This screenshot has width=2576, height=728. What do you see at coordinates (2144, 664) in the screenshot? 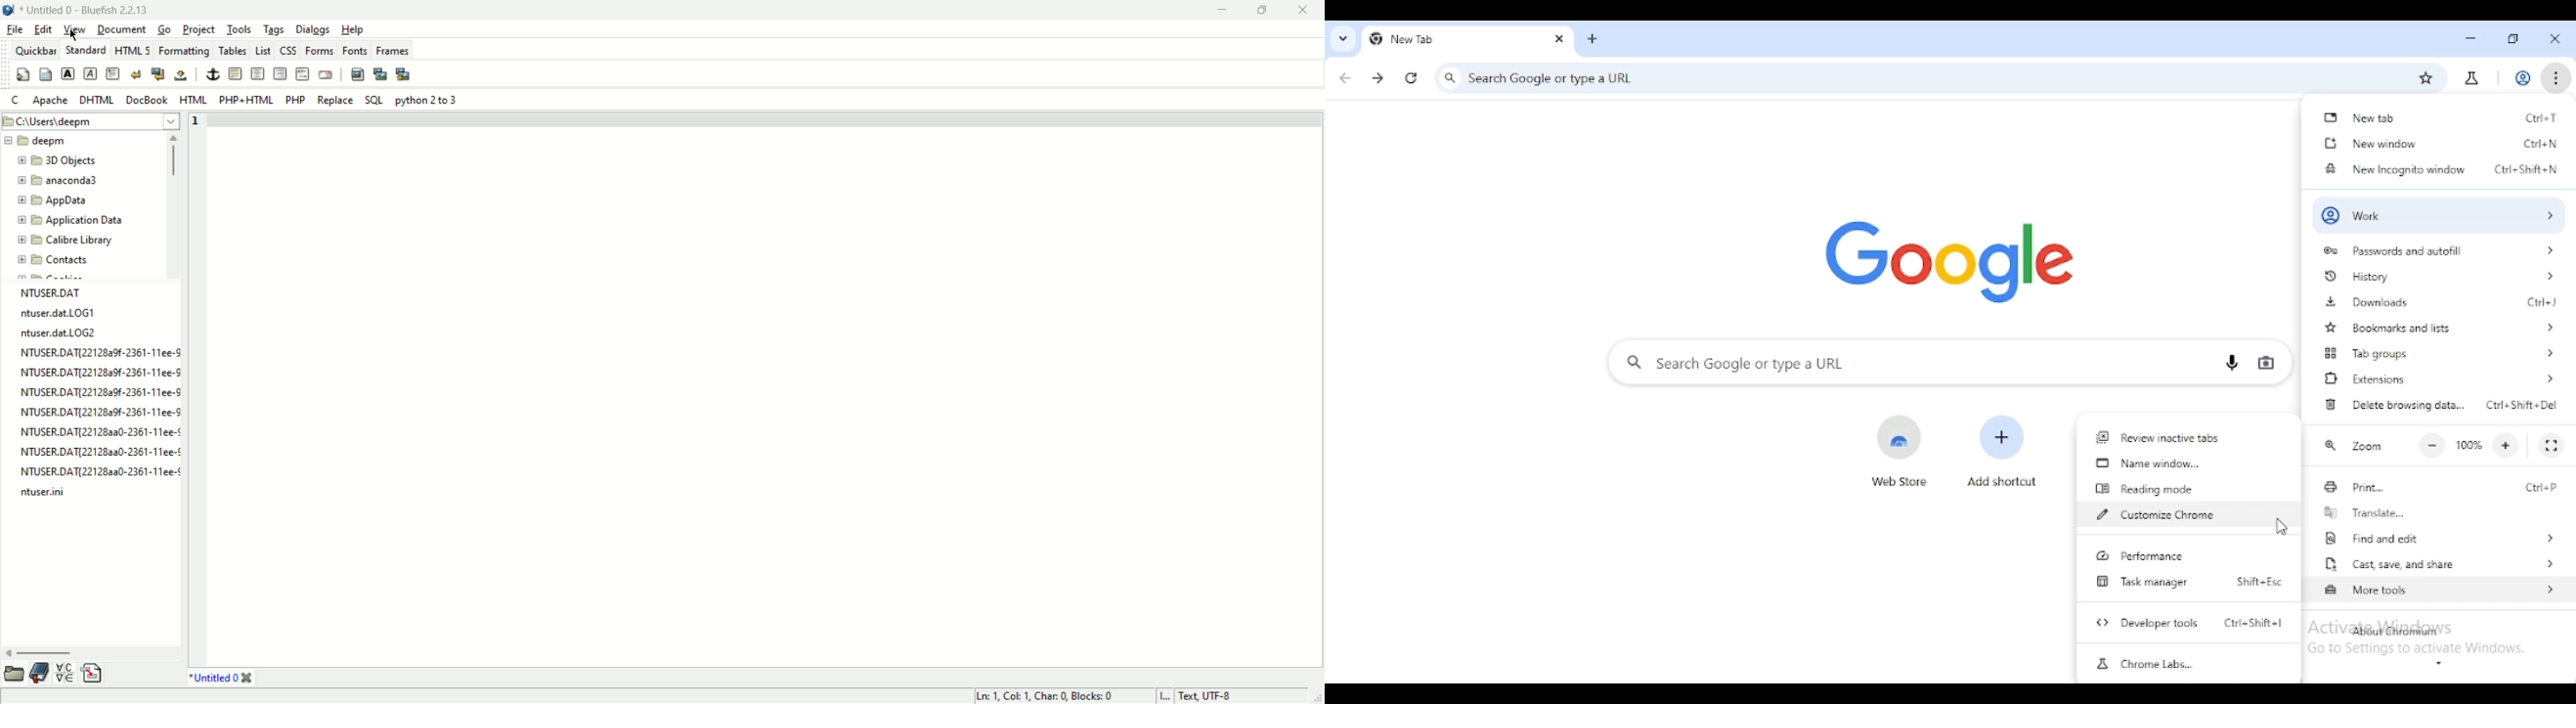
I see `chrome labs` at bounding box center [2144, 664].